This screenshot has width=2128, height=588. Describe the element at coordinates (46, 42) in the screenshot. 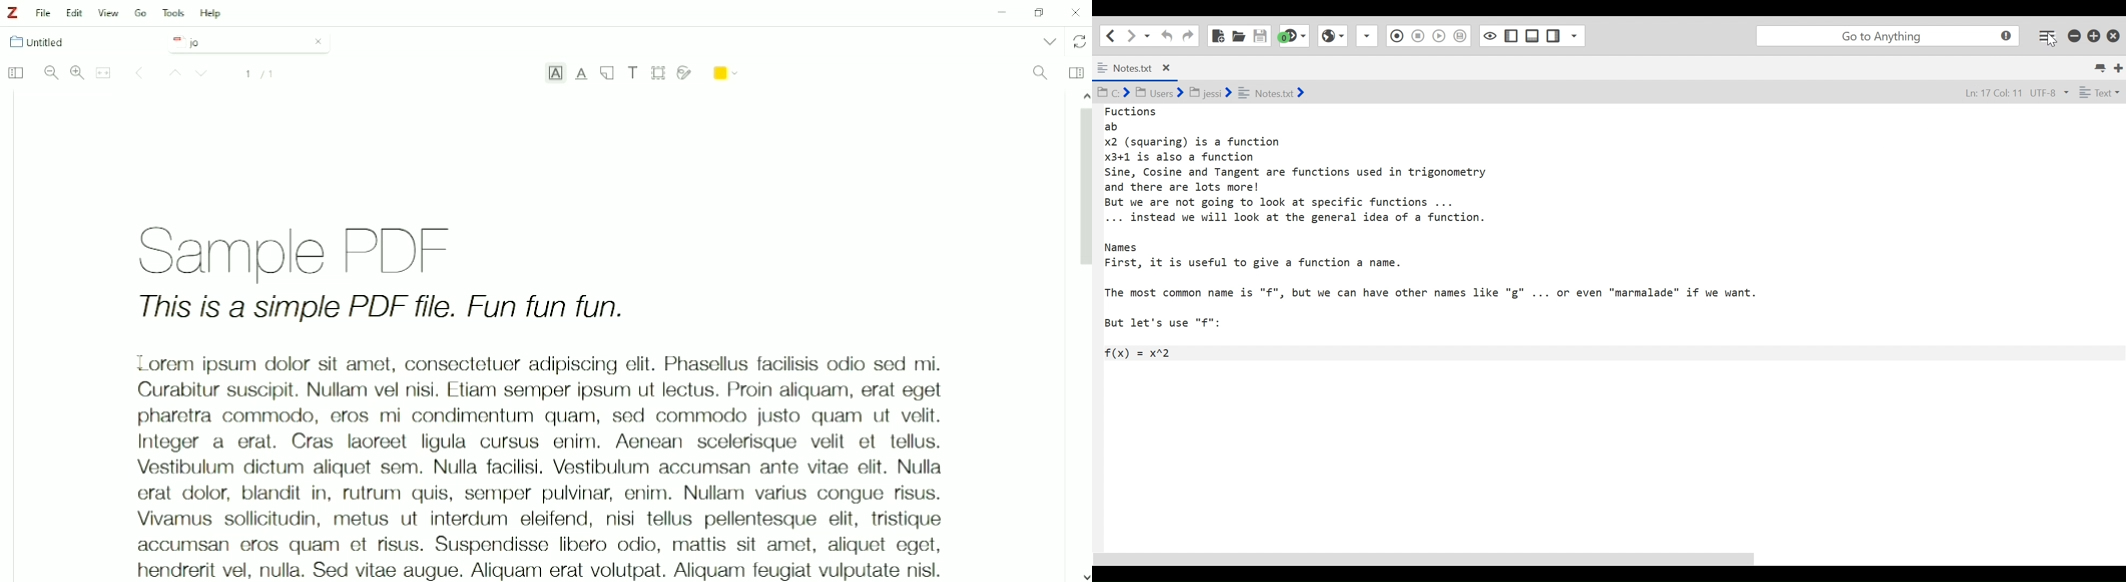

I see `Untitled` at that location.